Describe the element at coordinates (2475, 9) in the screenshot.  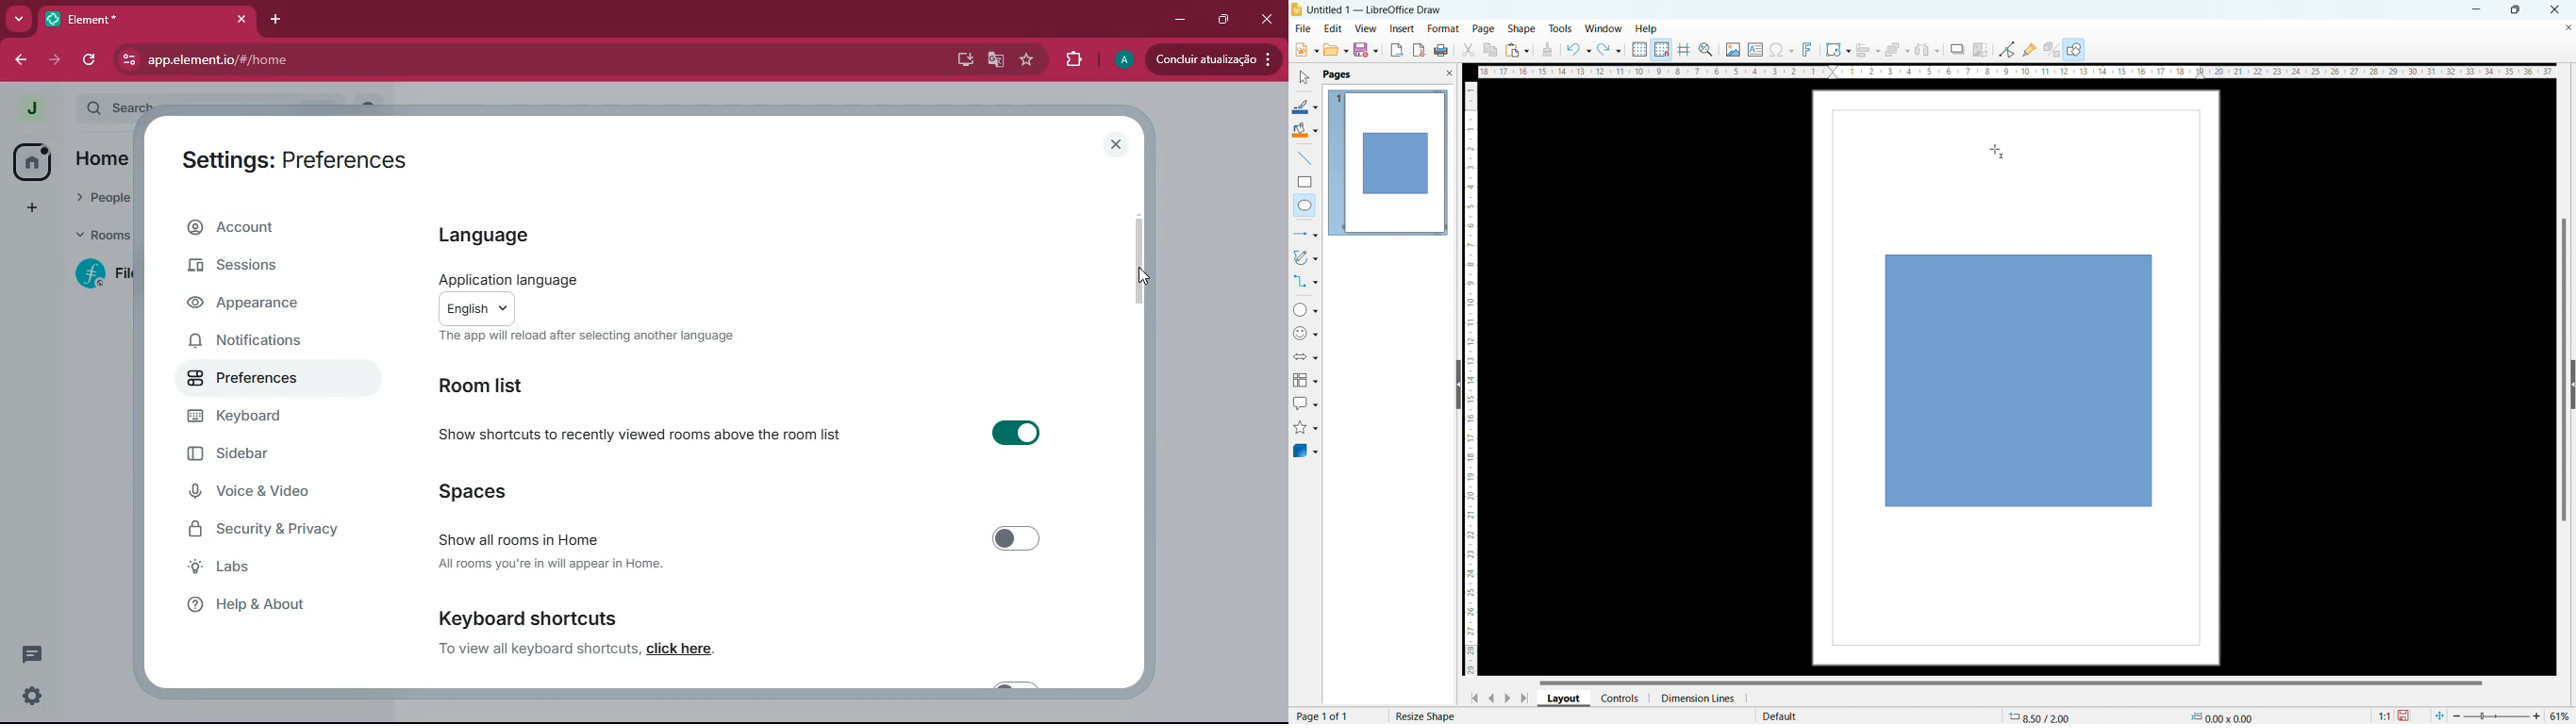
I see `minimize` at that location.